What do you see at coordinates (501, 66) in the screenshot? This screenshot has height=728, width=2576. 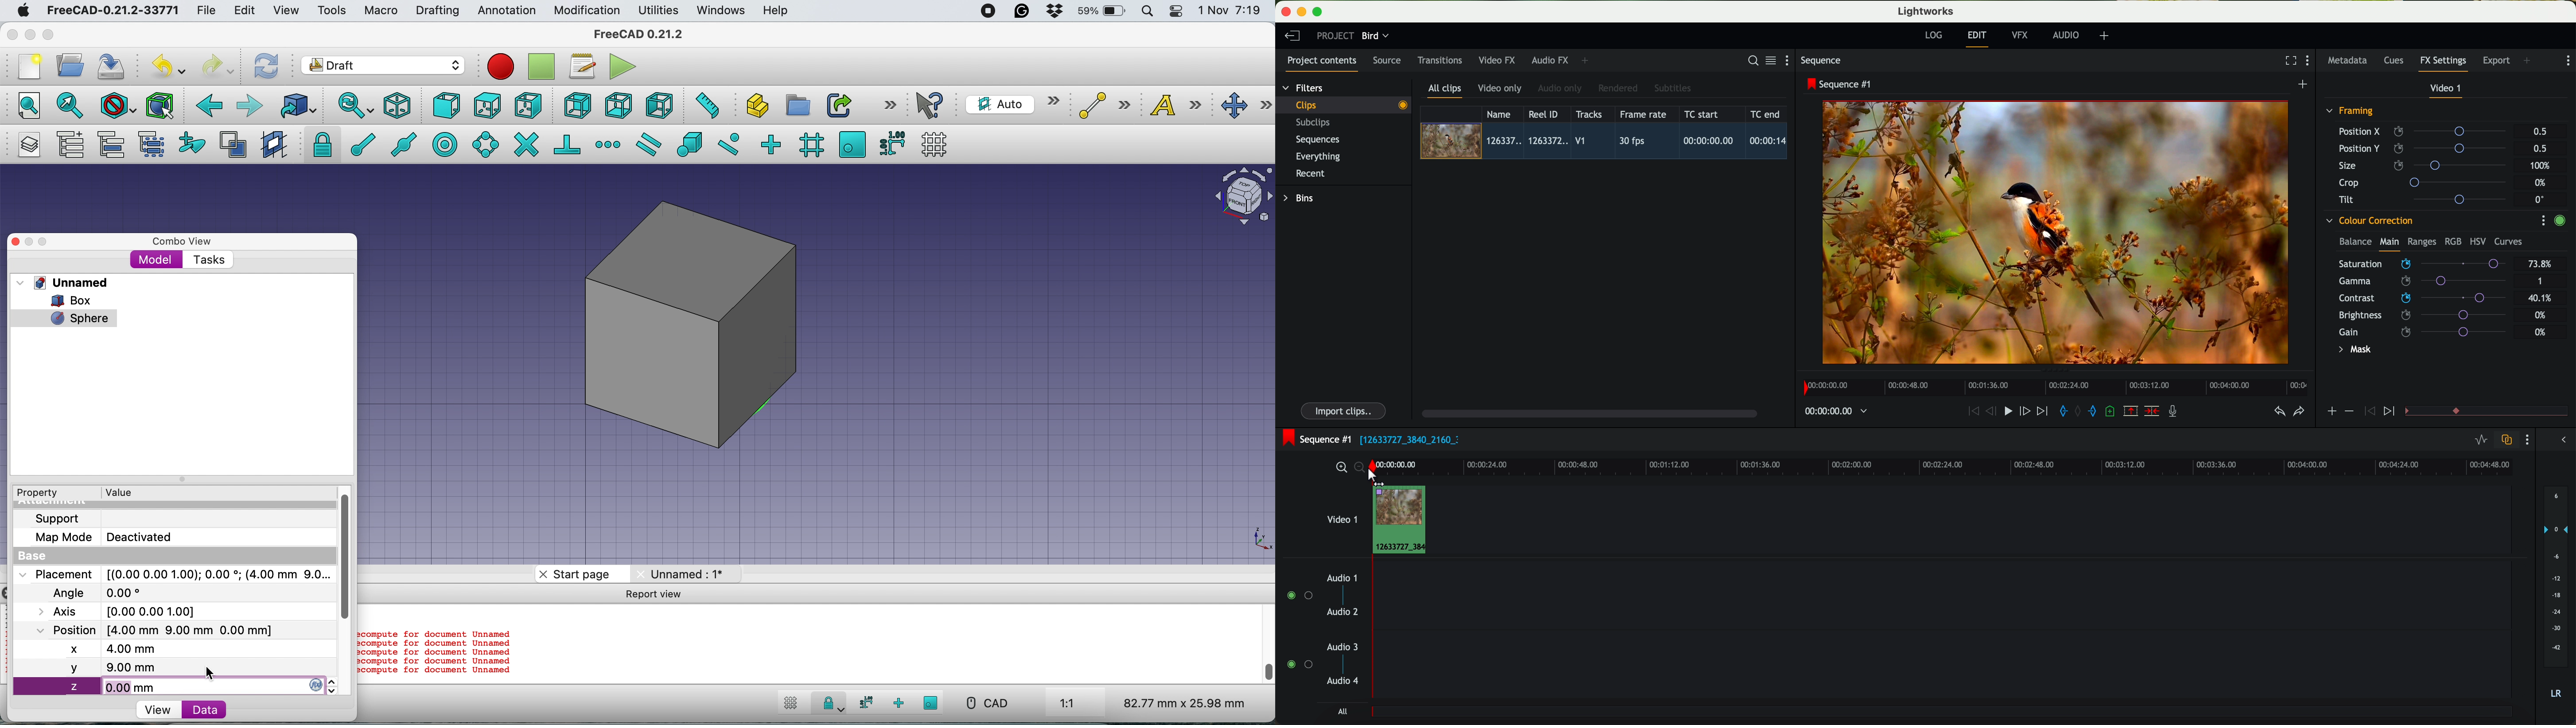 I see `record macros` at bounding box center [501, 66].